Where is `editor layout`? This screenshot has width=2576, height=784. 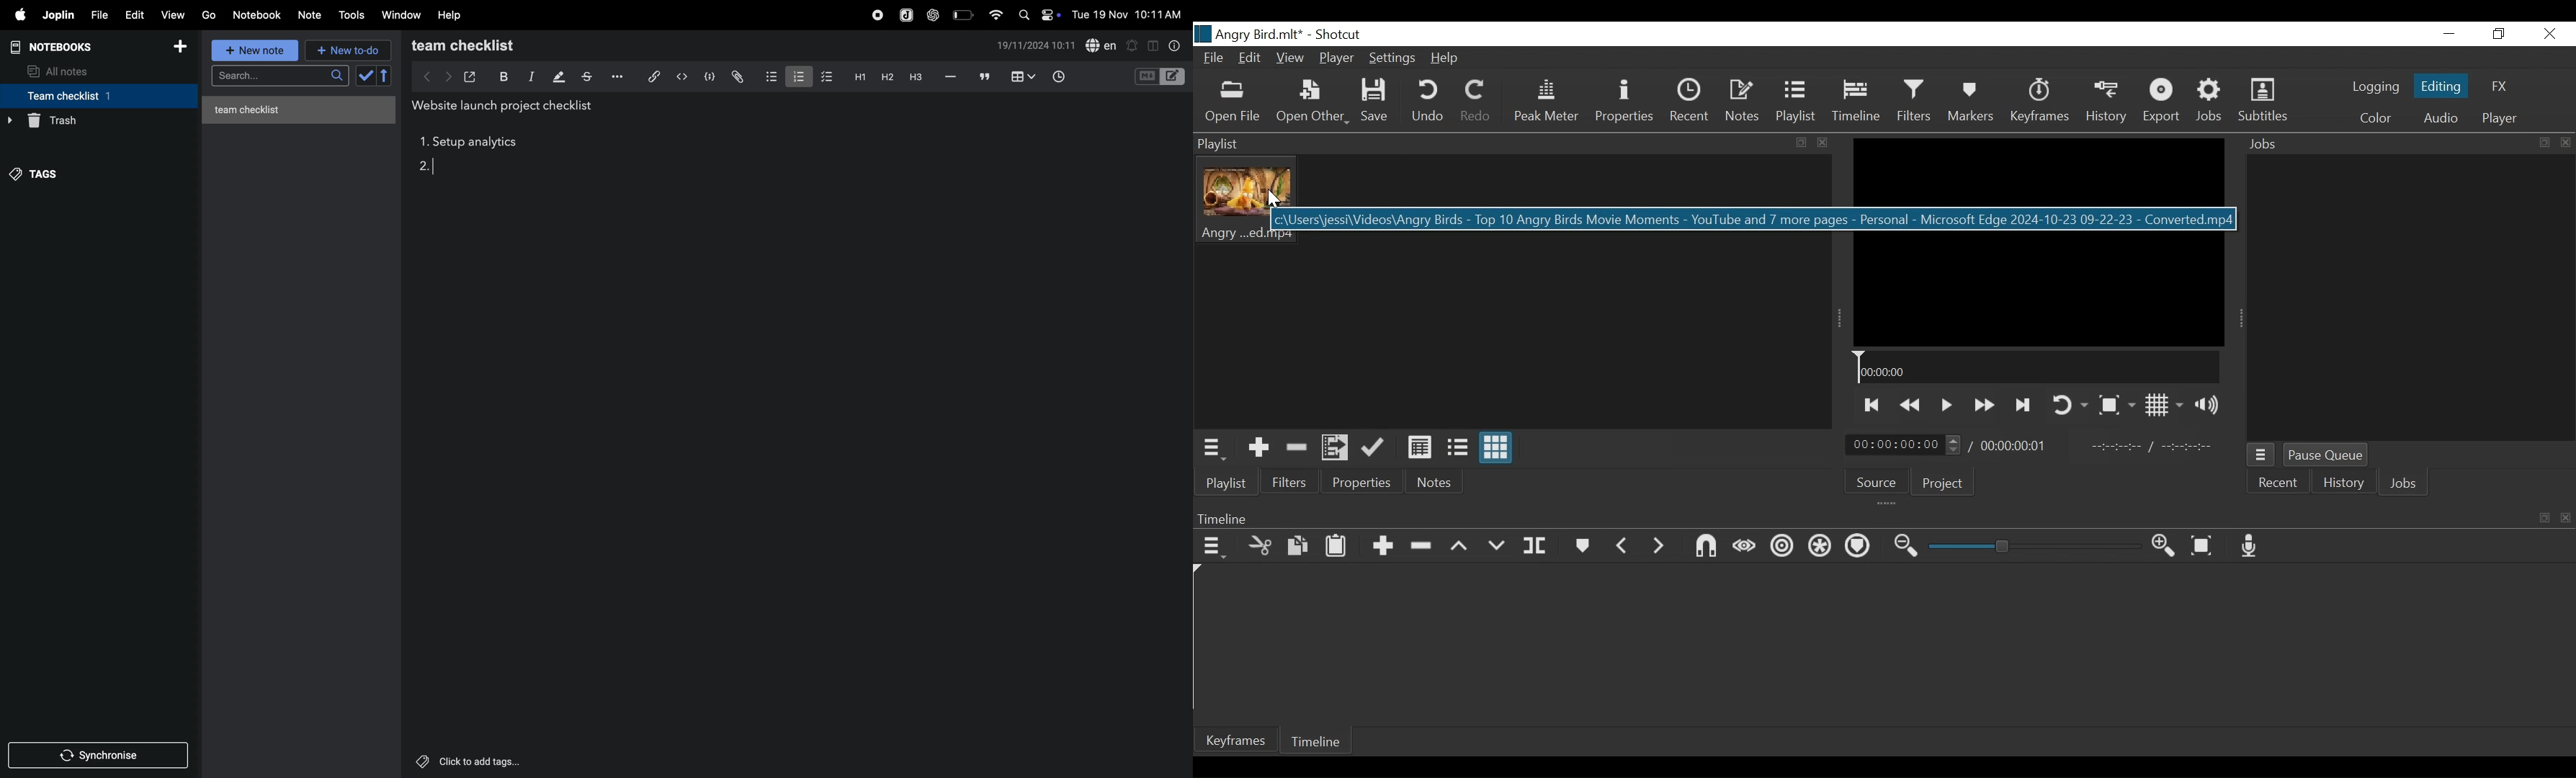
editor layout is located at coordinates (1174, 76).